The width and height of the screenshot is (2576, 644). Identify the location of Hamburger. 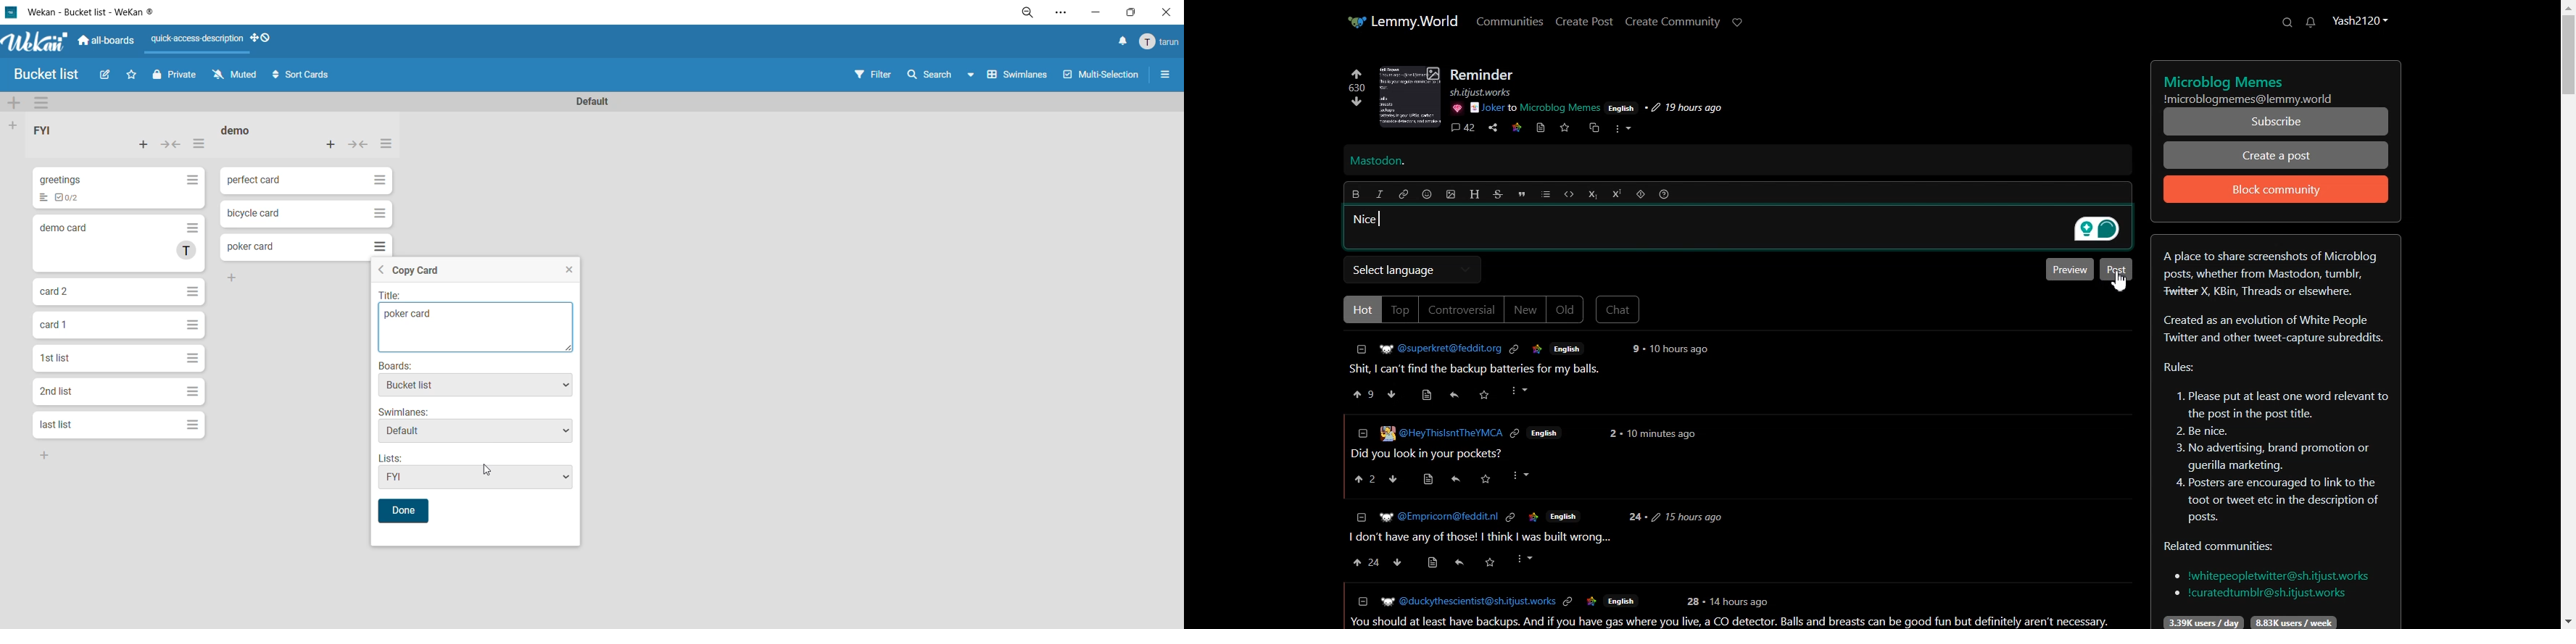
(379, 181).